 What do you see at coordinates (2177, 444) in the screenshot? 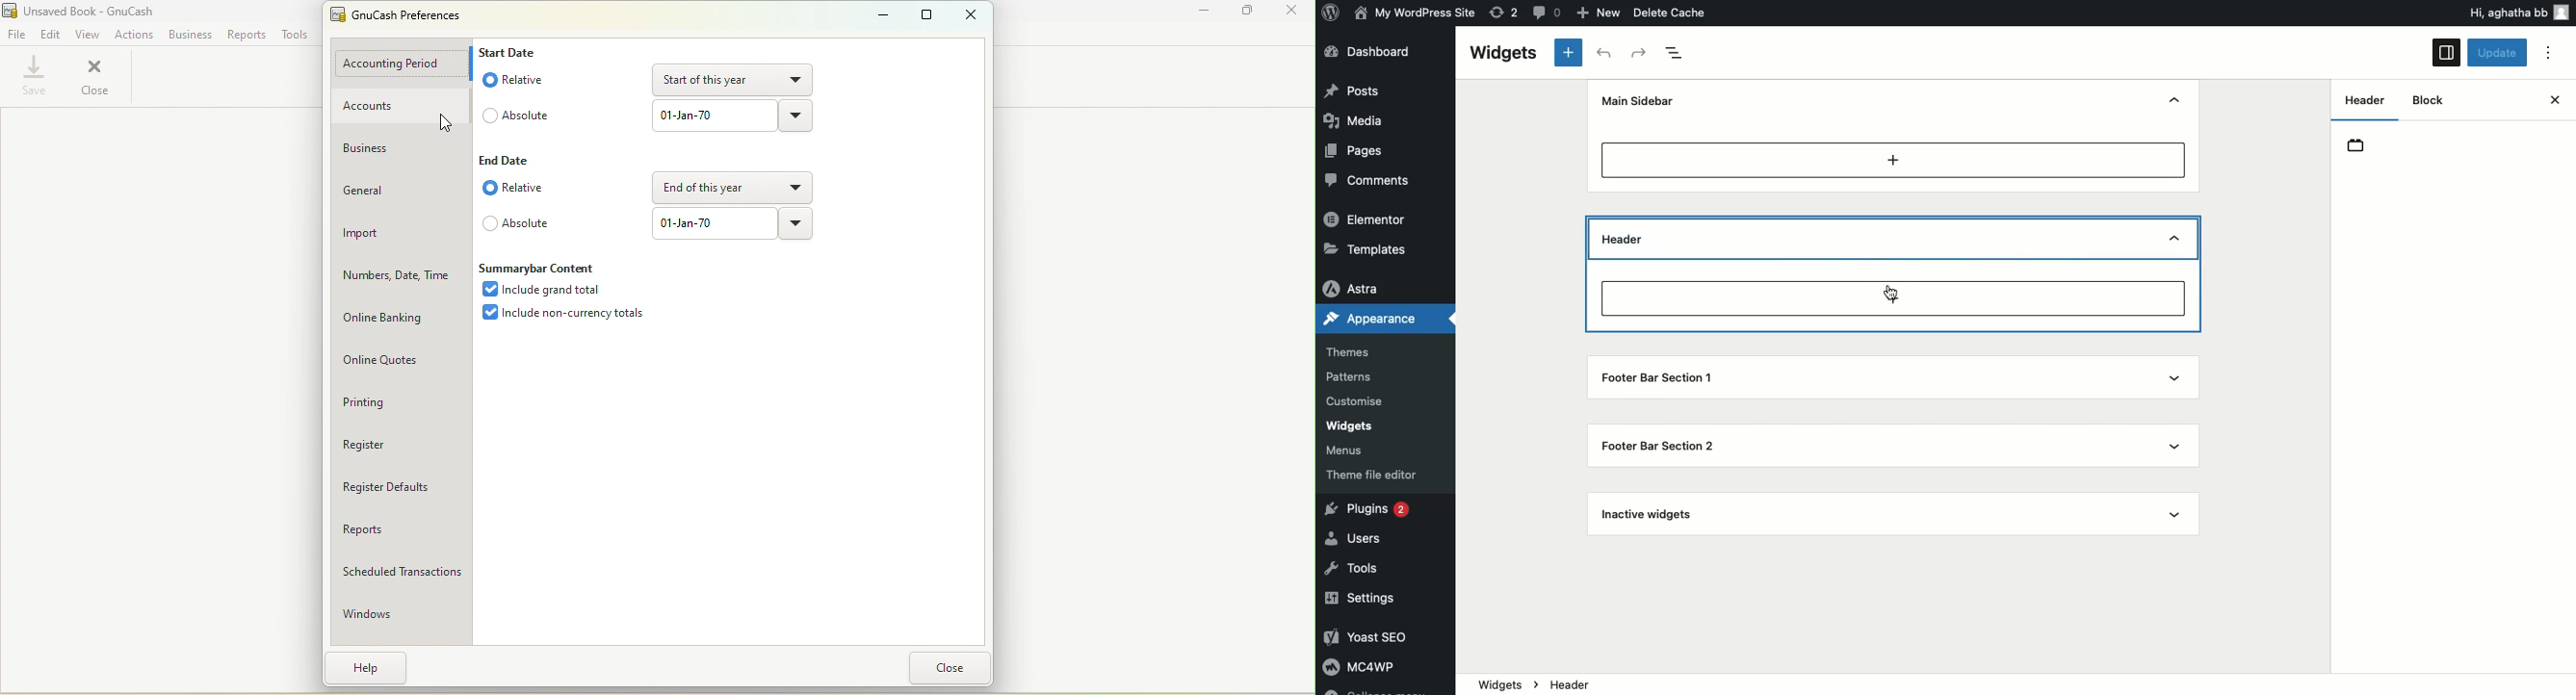
I see `Show` at bounding box center [2177, 444].